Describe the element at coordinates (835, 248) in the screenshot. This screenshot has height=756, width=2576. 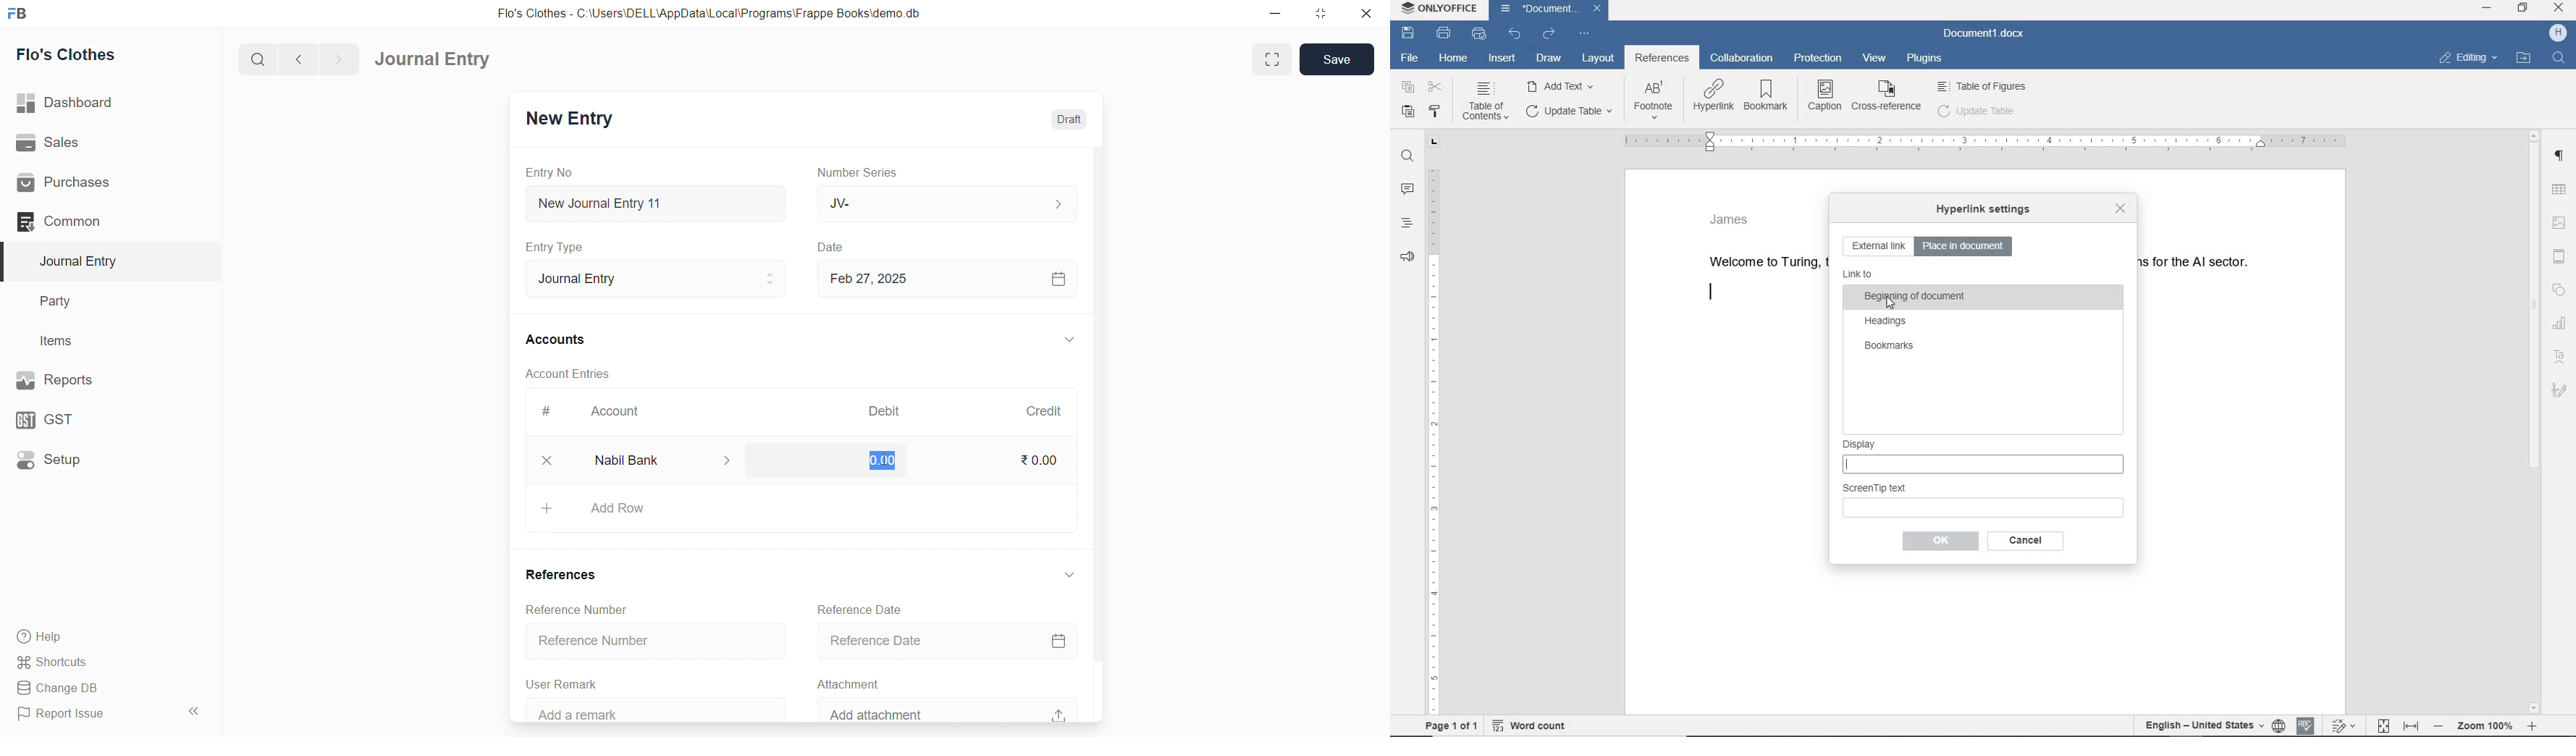
I see `Date` at that location.